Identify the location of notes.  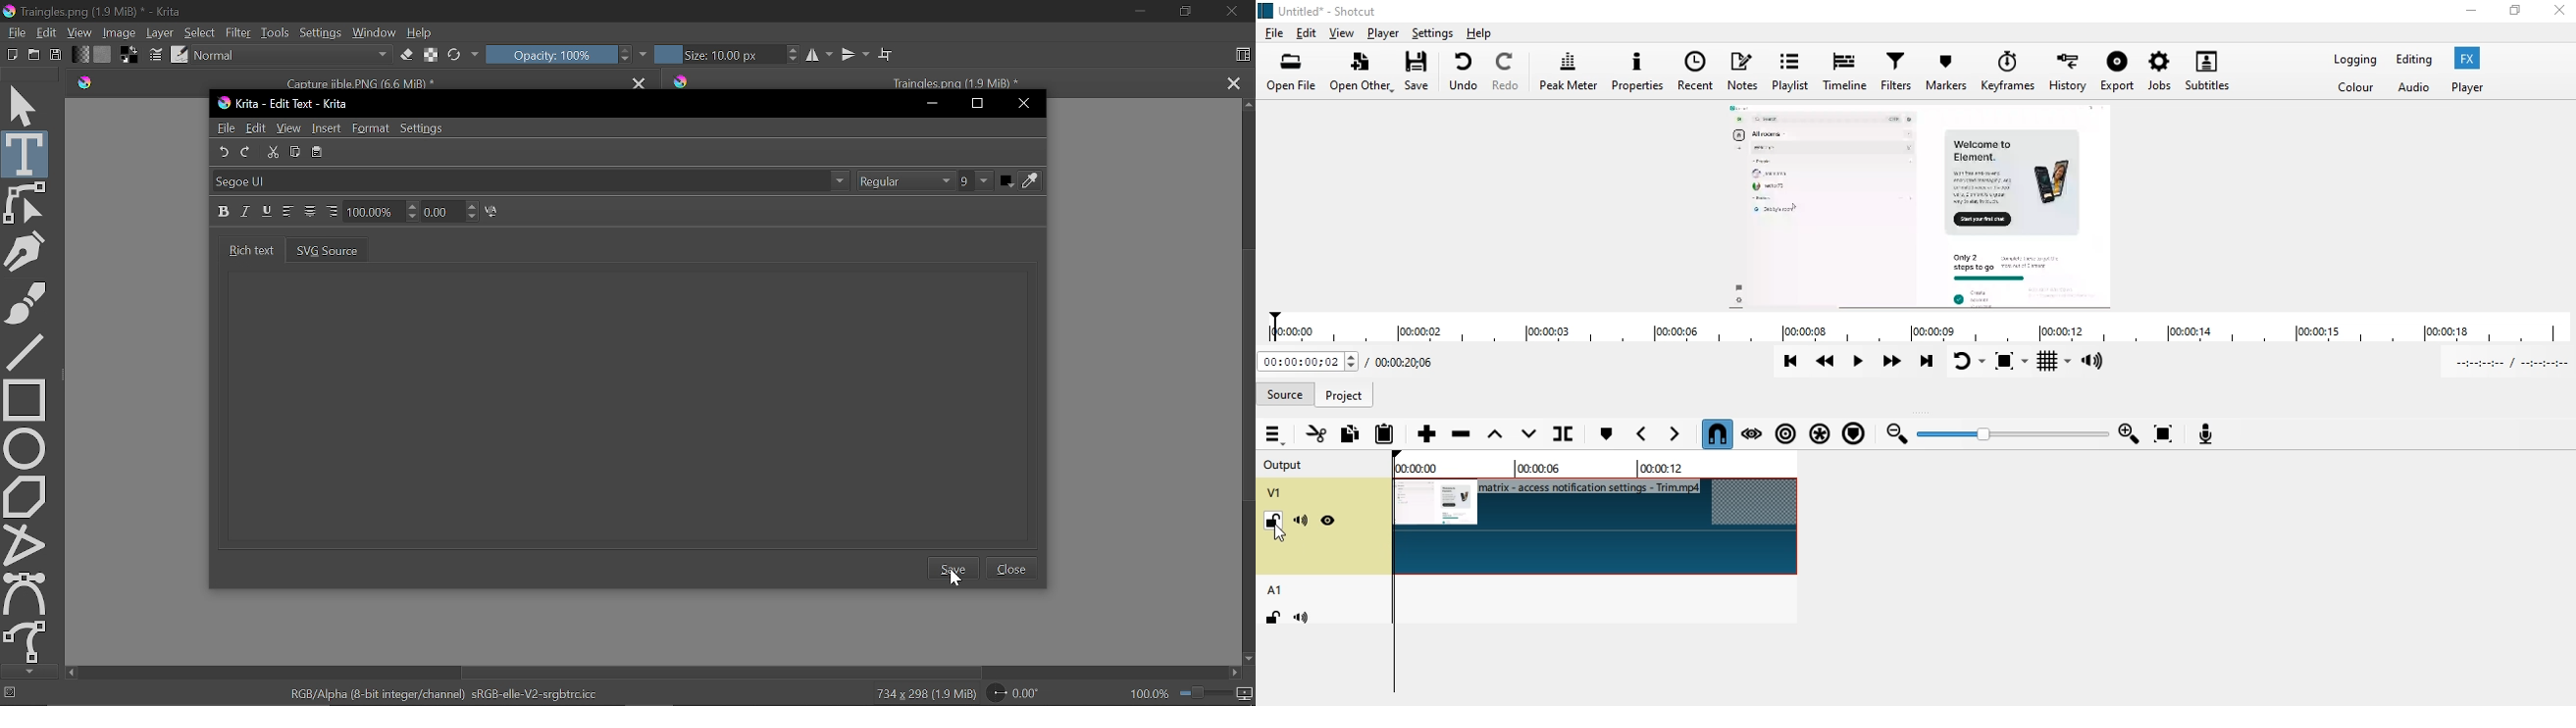
(1747, 70).